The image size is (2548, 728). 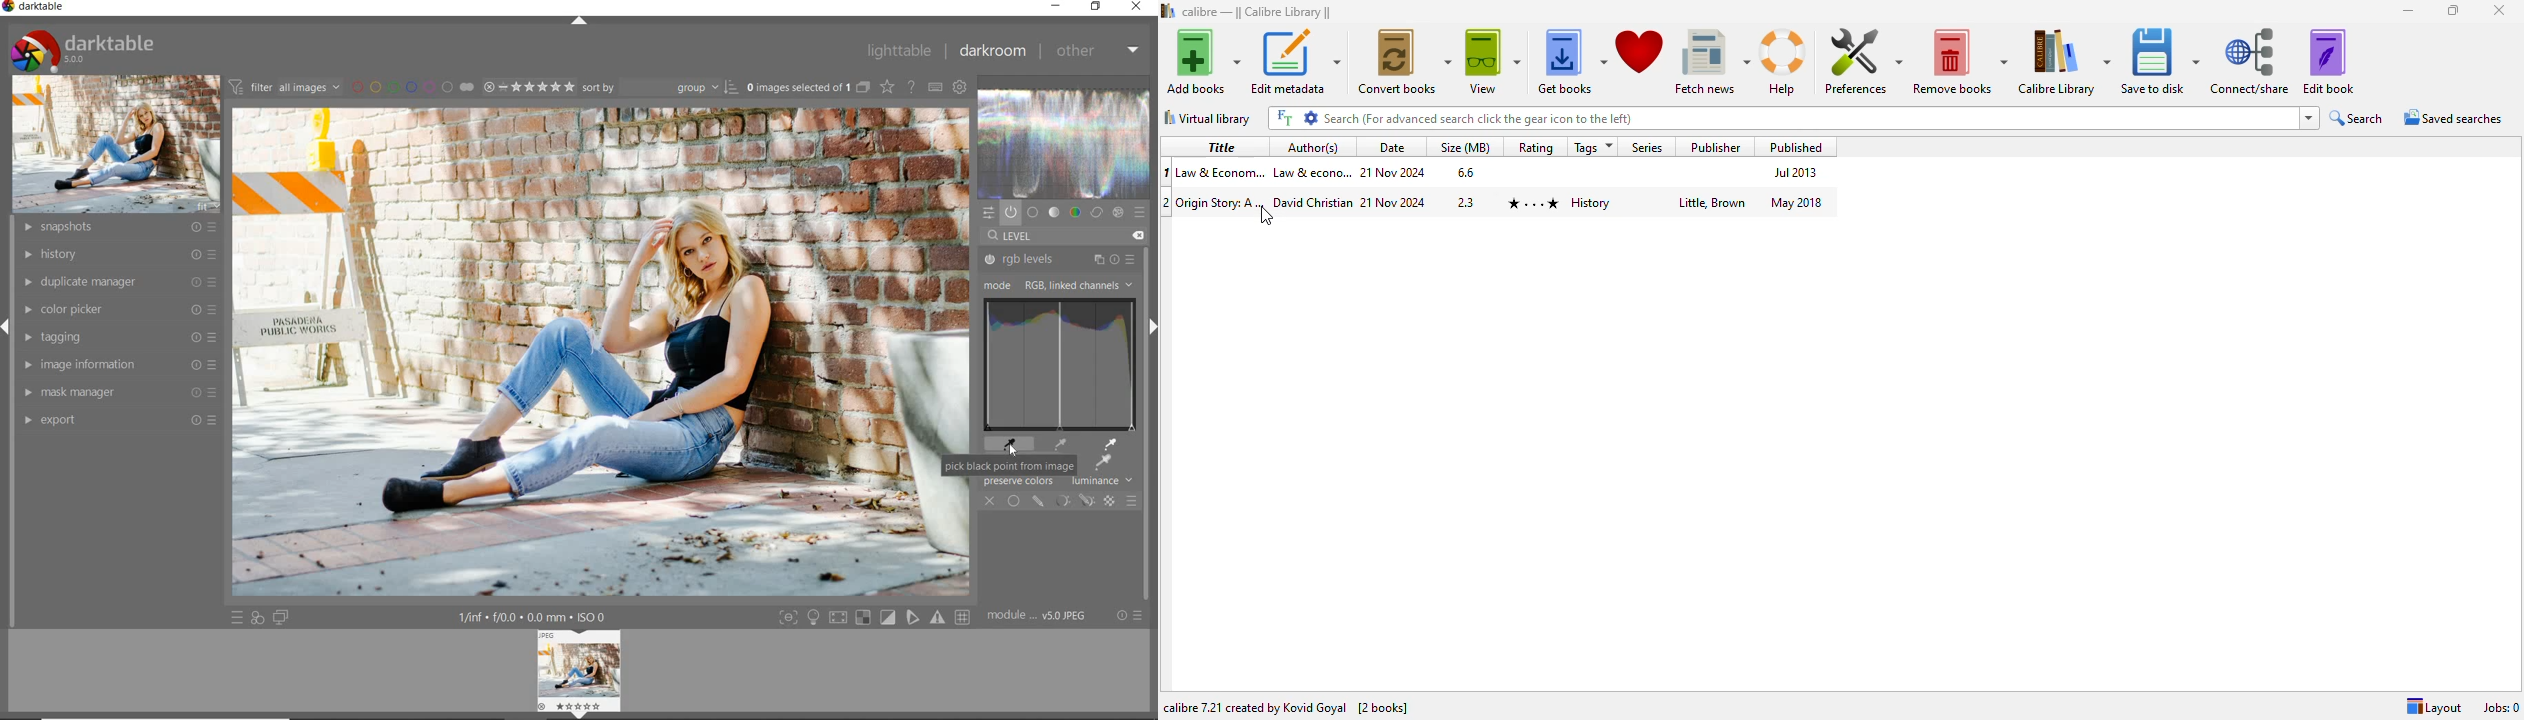 I want to click on luminance, so click(x=1101, y=481).